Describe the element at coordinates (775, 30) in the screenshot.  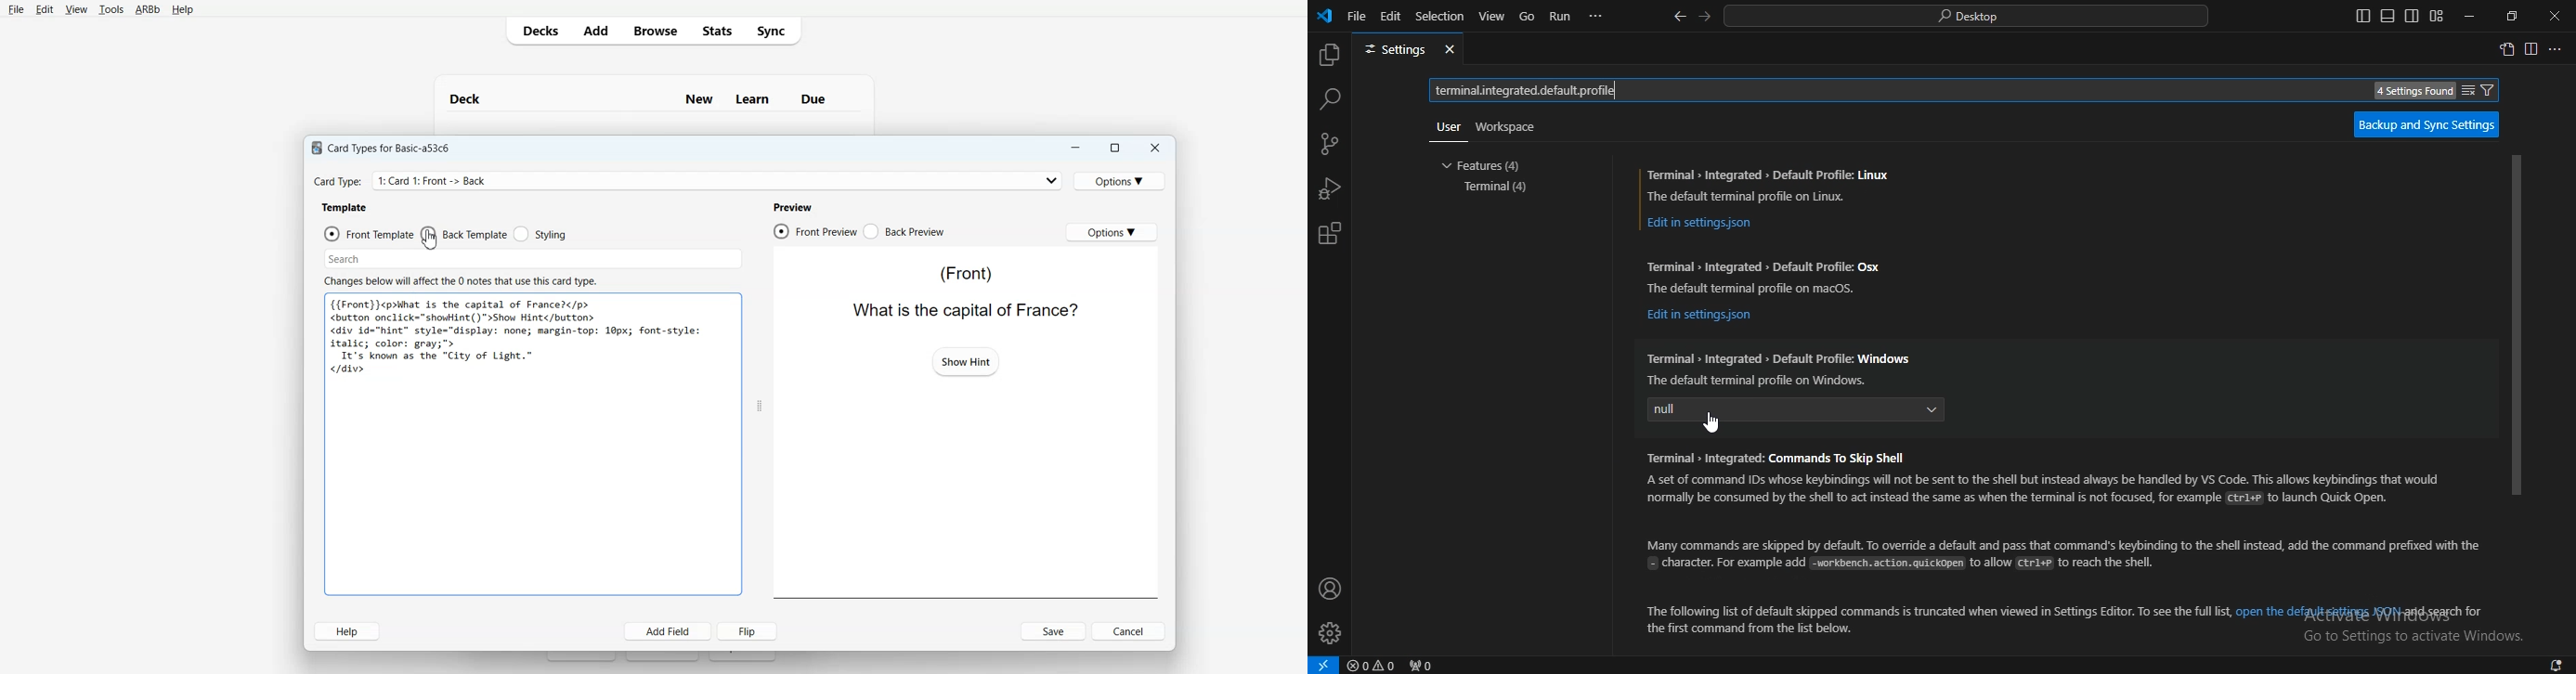
I see `Sync` at that location.